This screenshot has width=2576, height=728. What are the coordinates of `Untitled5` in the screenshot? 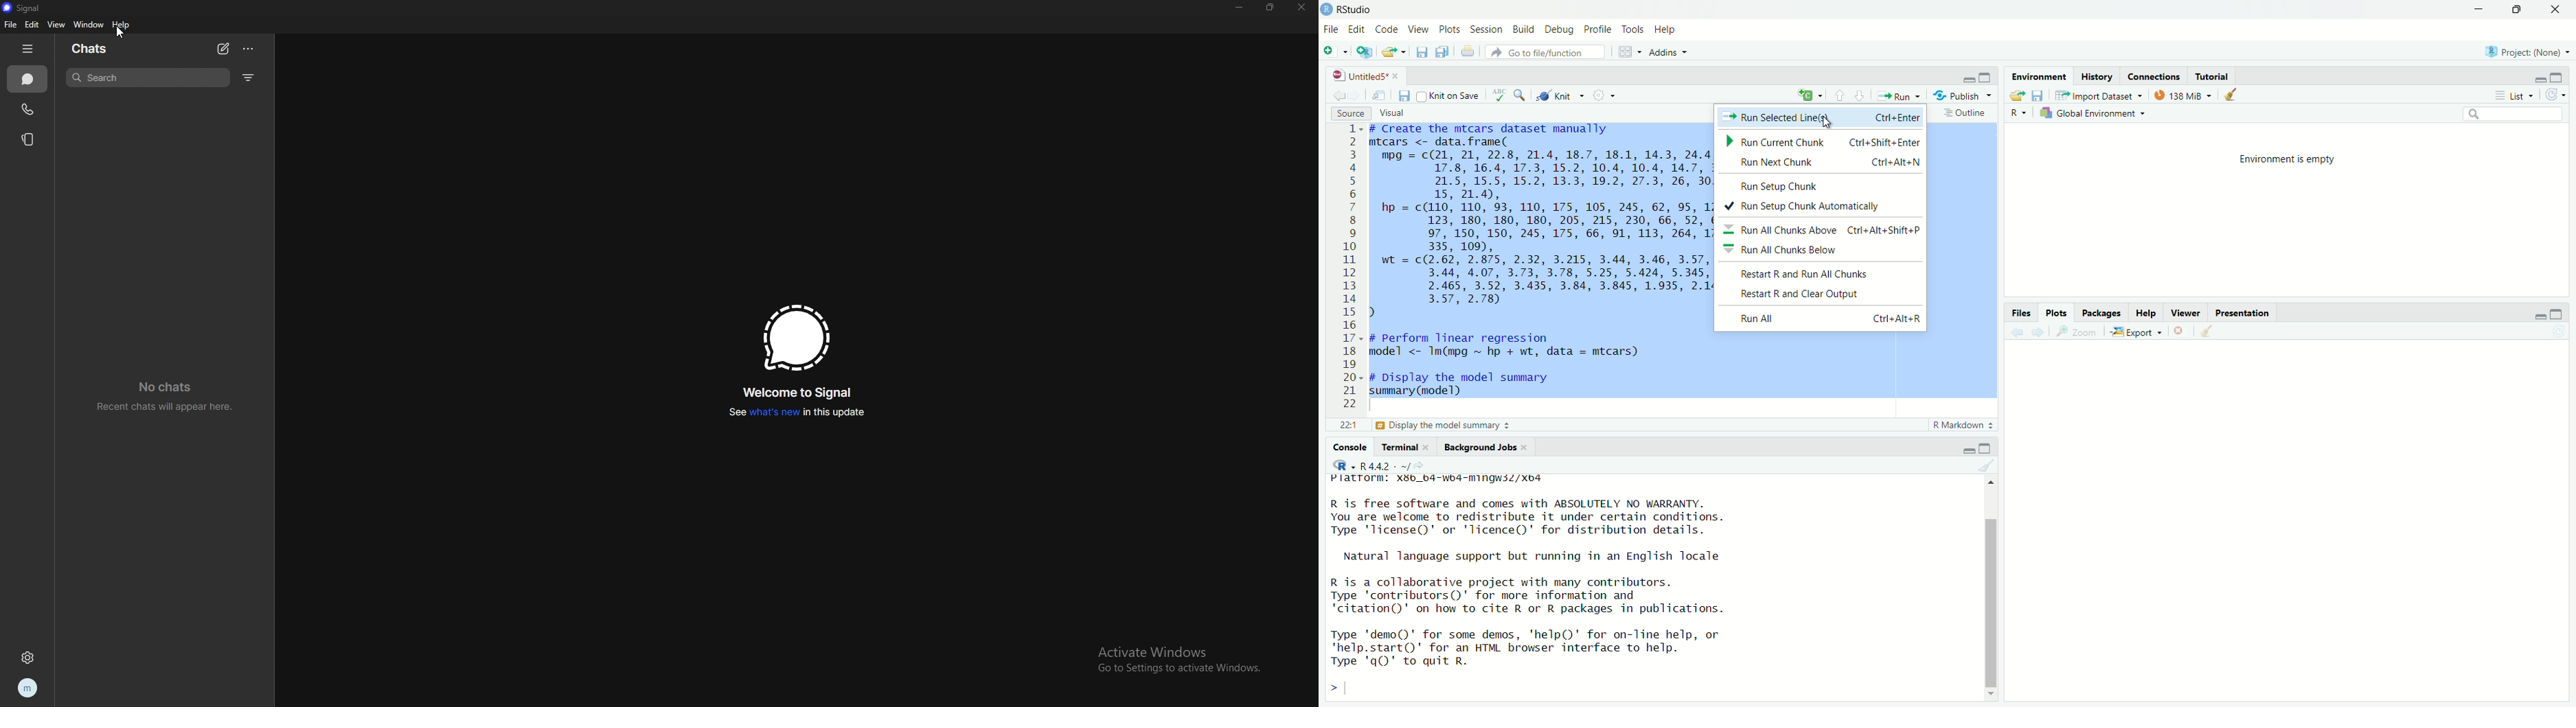 It's located at (1360, 76).